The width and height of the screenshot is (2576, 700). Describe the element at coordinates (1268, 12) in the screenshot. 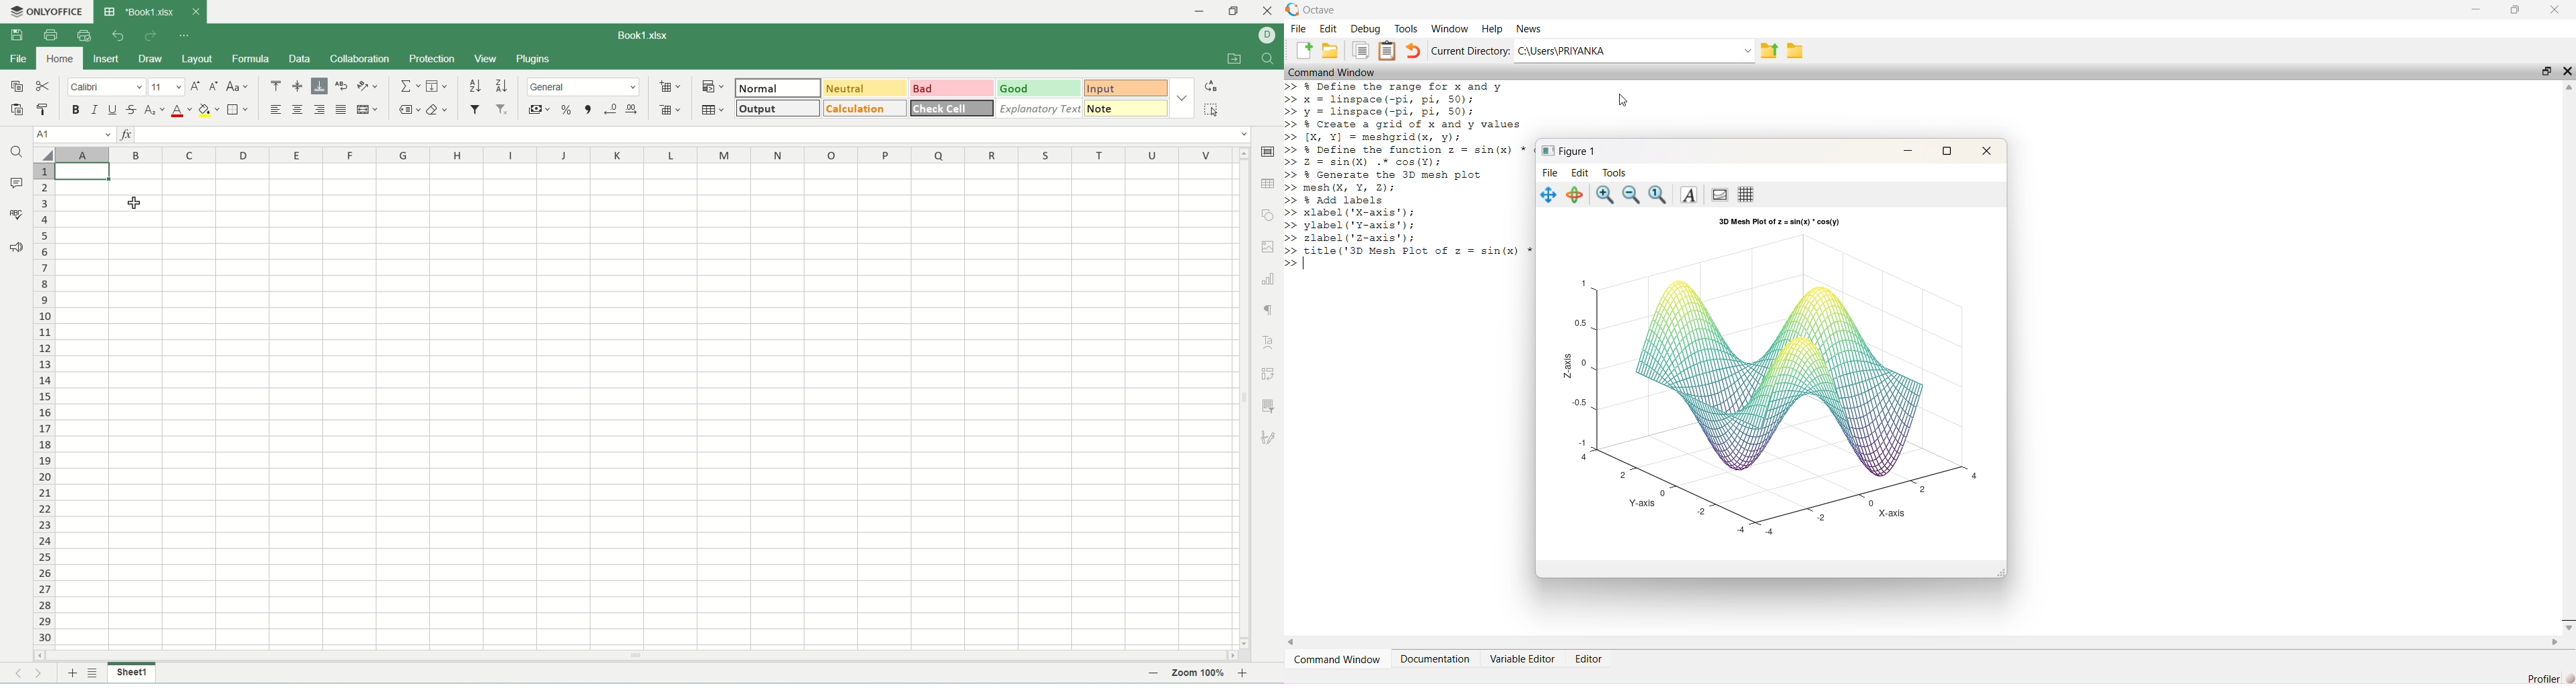

I see `close` at that location.